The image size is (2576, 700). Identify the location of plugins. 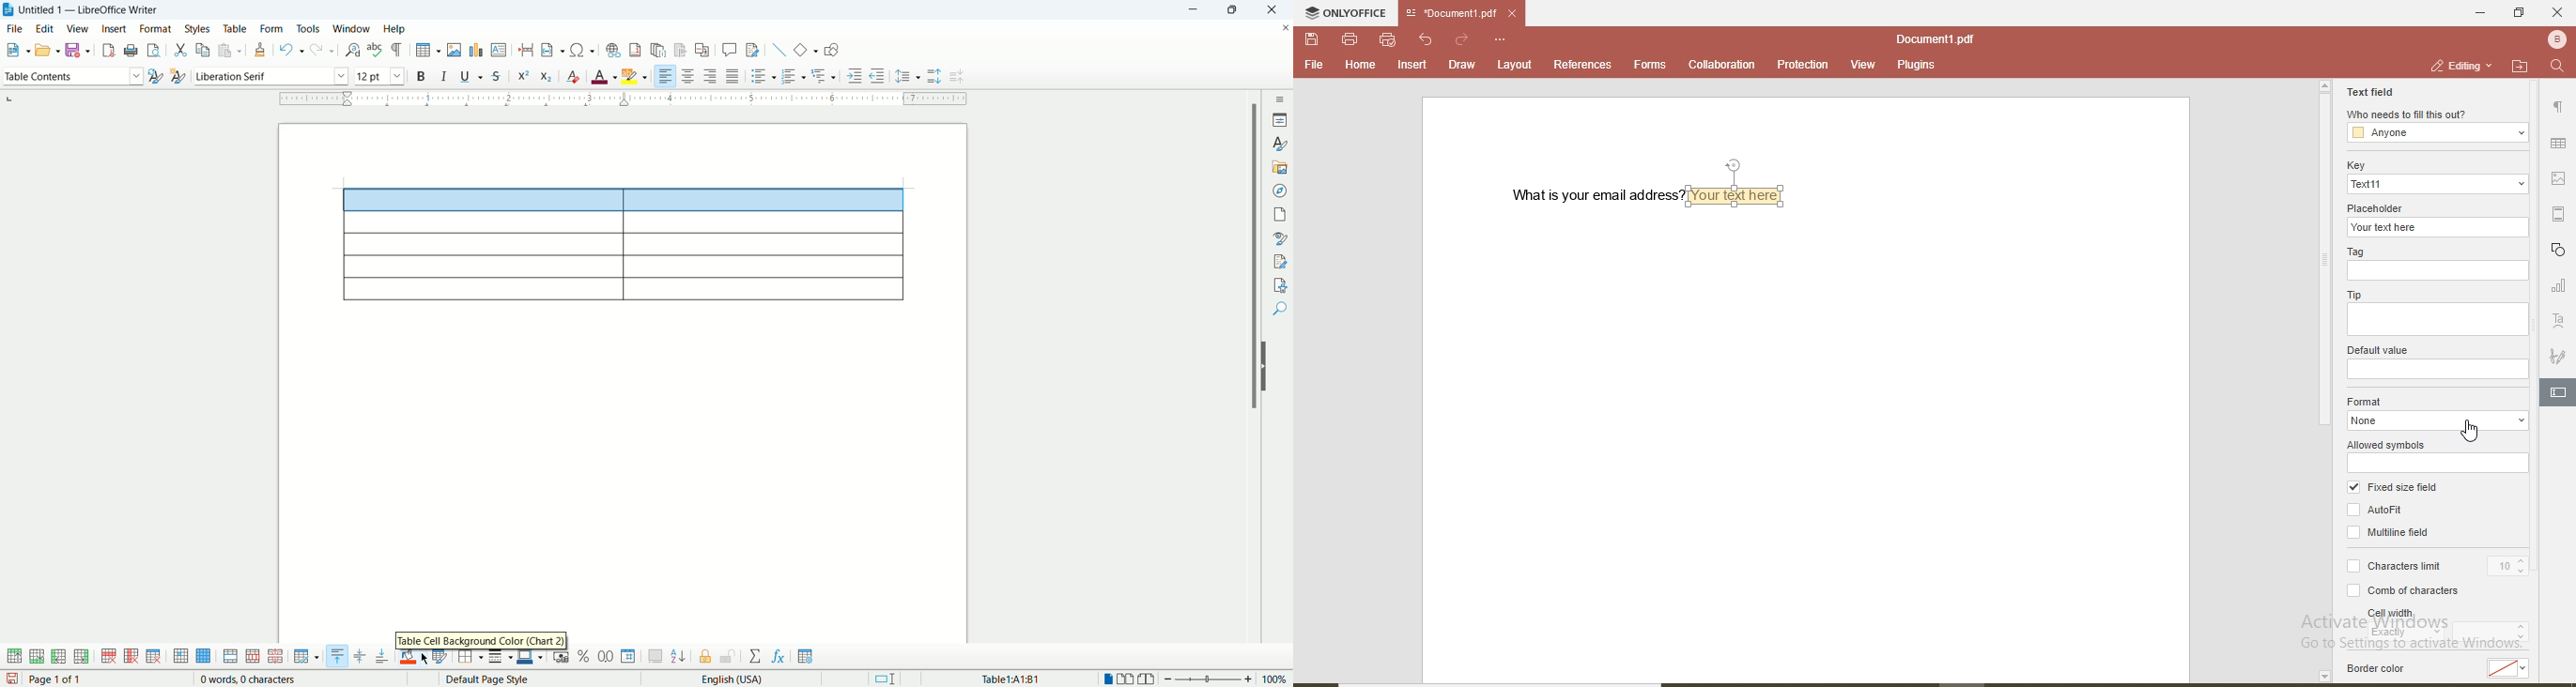
(1915, 67).